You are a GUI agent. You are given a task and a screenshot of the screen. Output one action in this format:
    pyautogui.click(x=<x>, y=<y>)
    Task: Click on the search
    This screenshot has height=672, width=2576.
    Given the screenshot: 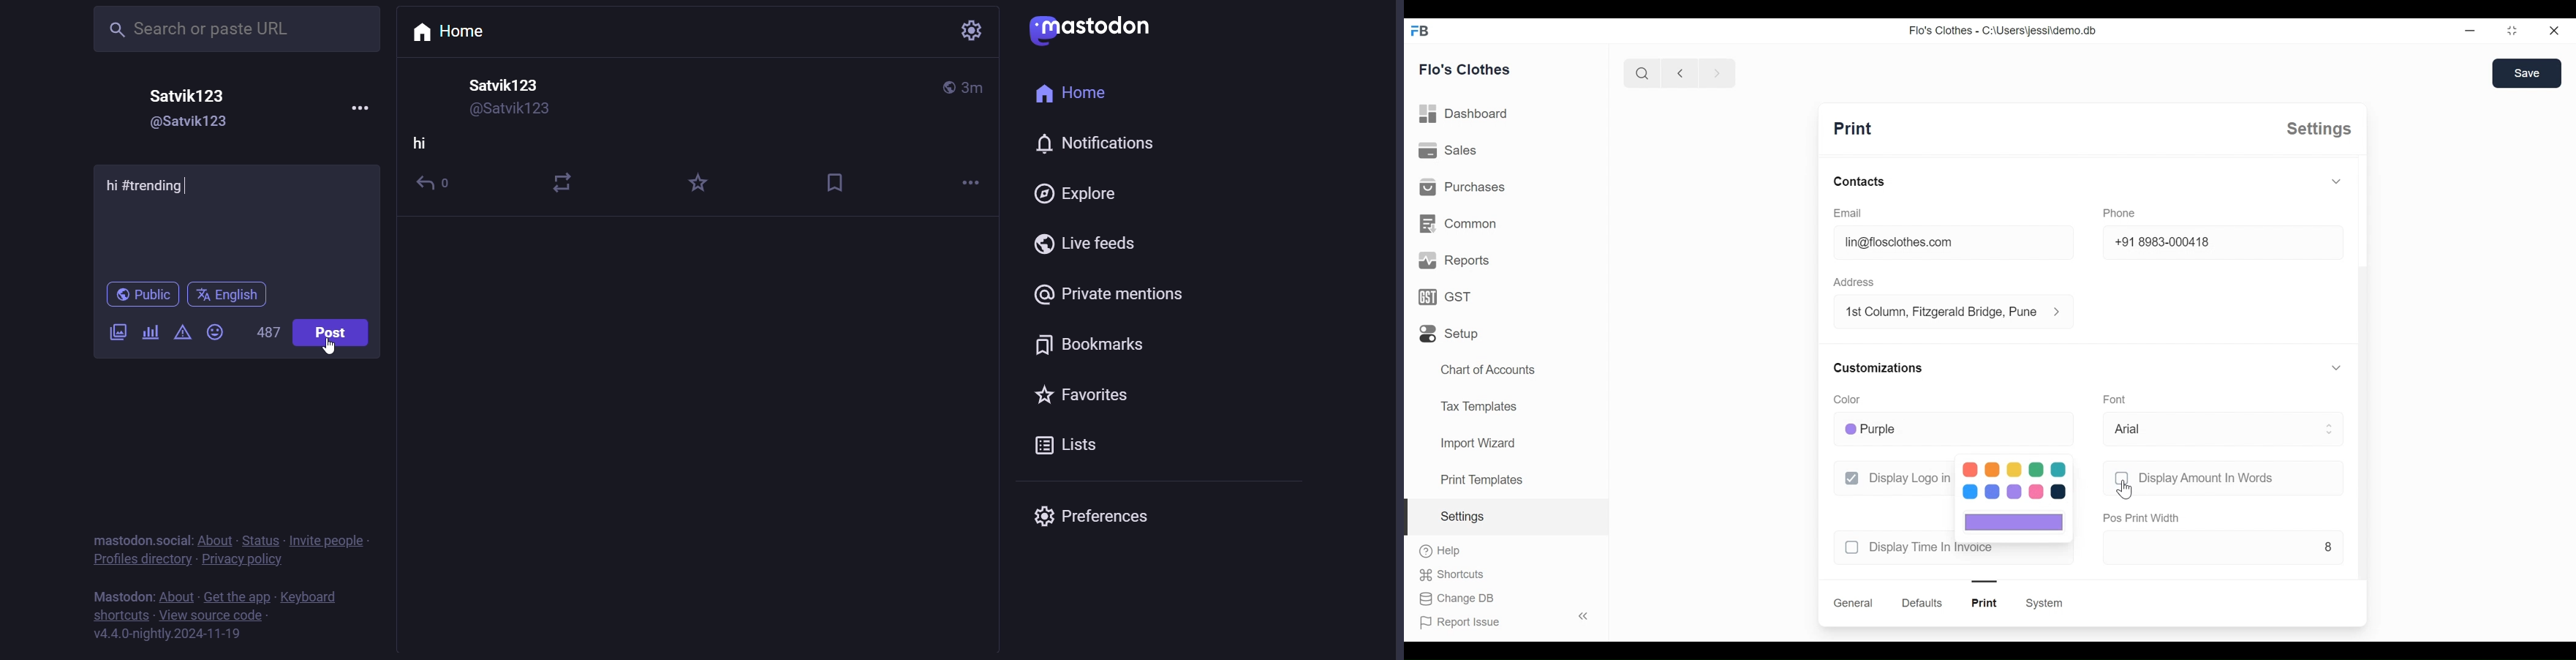 What is the action you would take?
    pyautogui.click(x=1641, y=73)
    